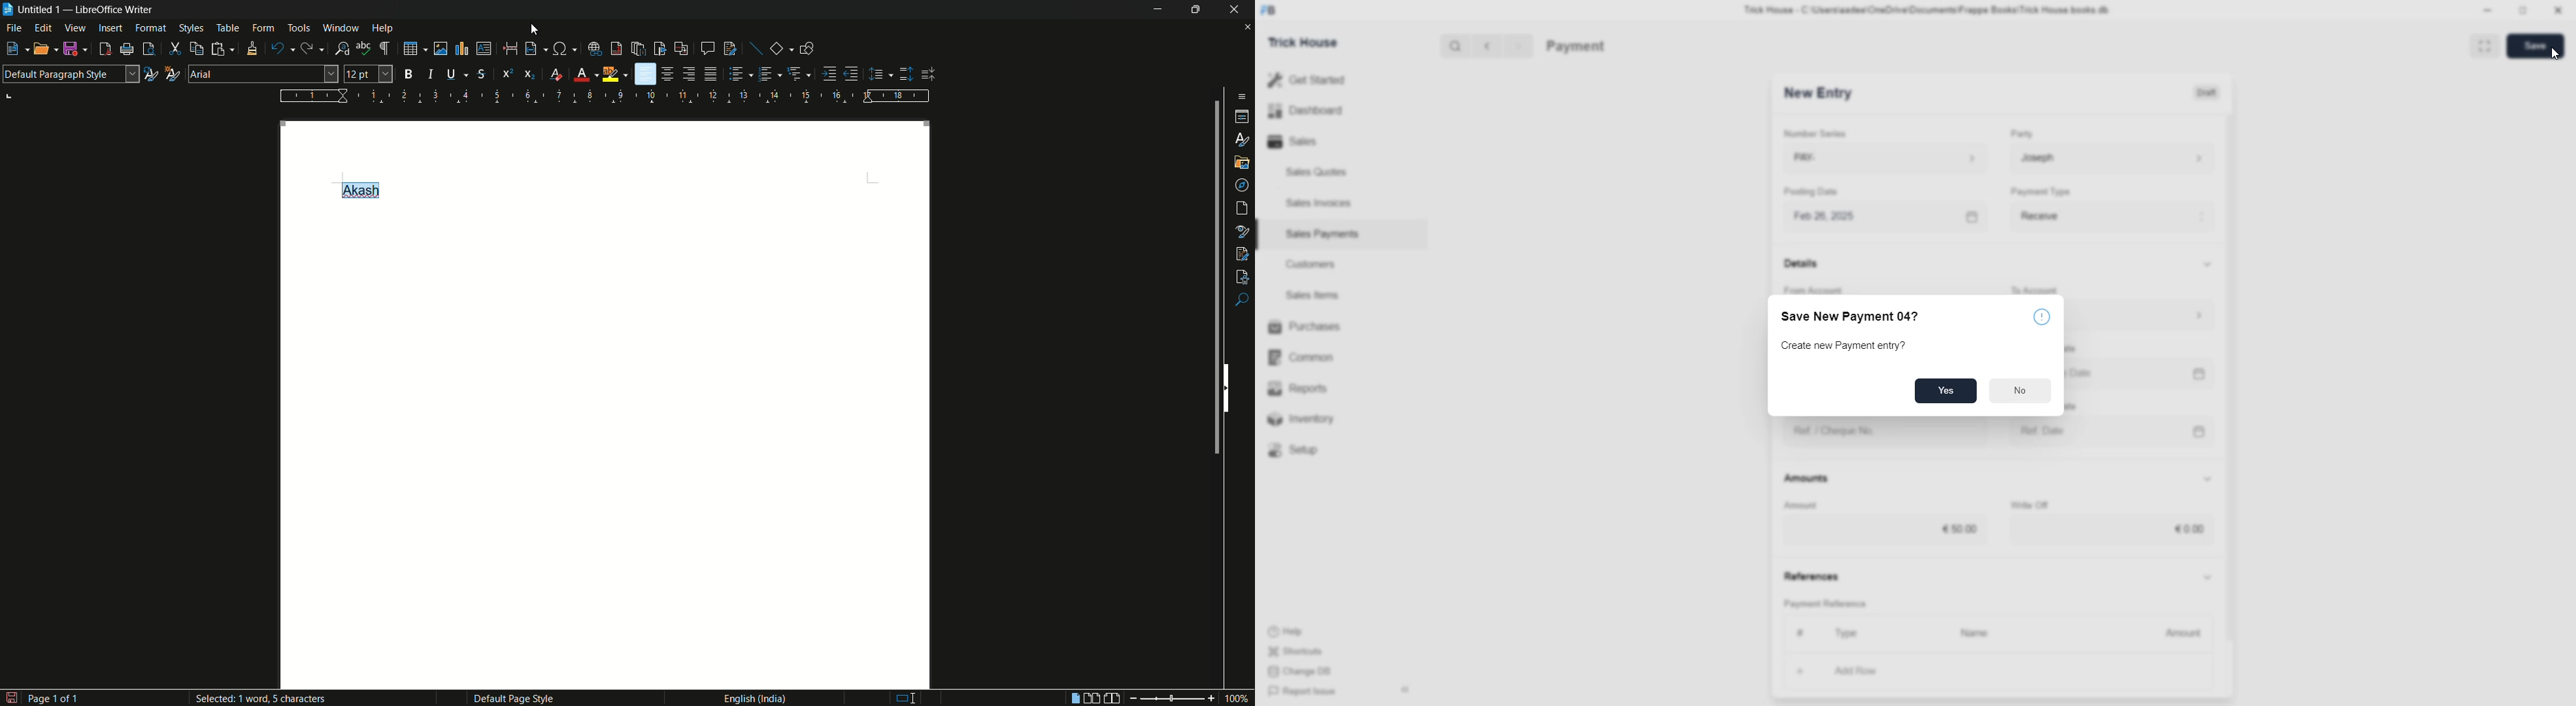 The height and width of the screenshot is (728, 2576). What do you see at coordinates (1305, 692) in the screenshot?
I see `Report Issue` at bounding box center [1305, 692].